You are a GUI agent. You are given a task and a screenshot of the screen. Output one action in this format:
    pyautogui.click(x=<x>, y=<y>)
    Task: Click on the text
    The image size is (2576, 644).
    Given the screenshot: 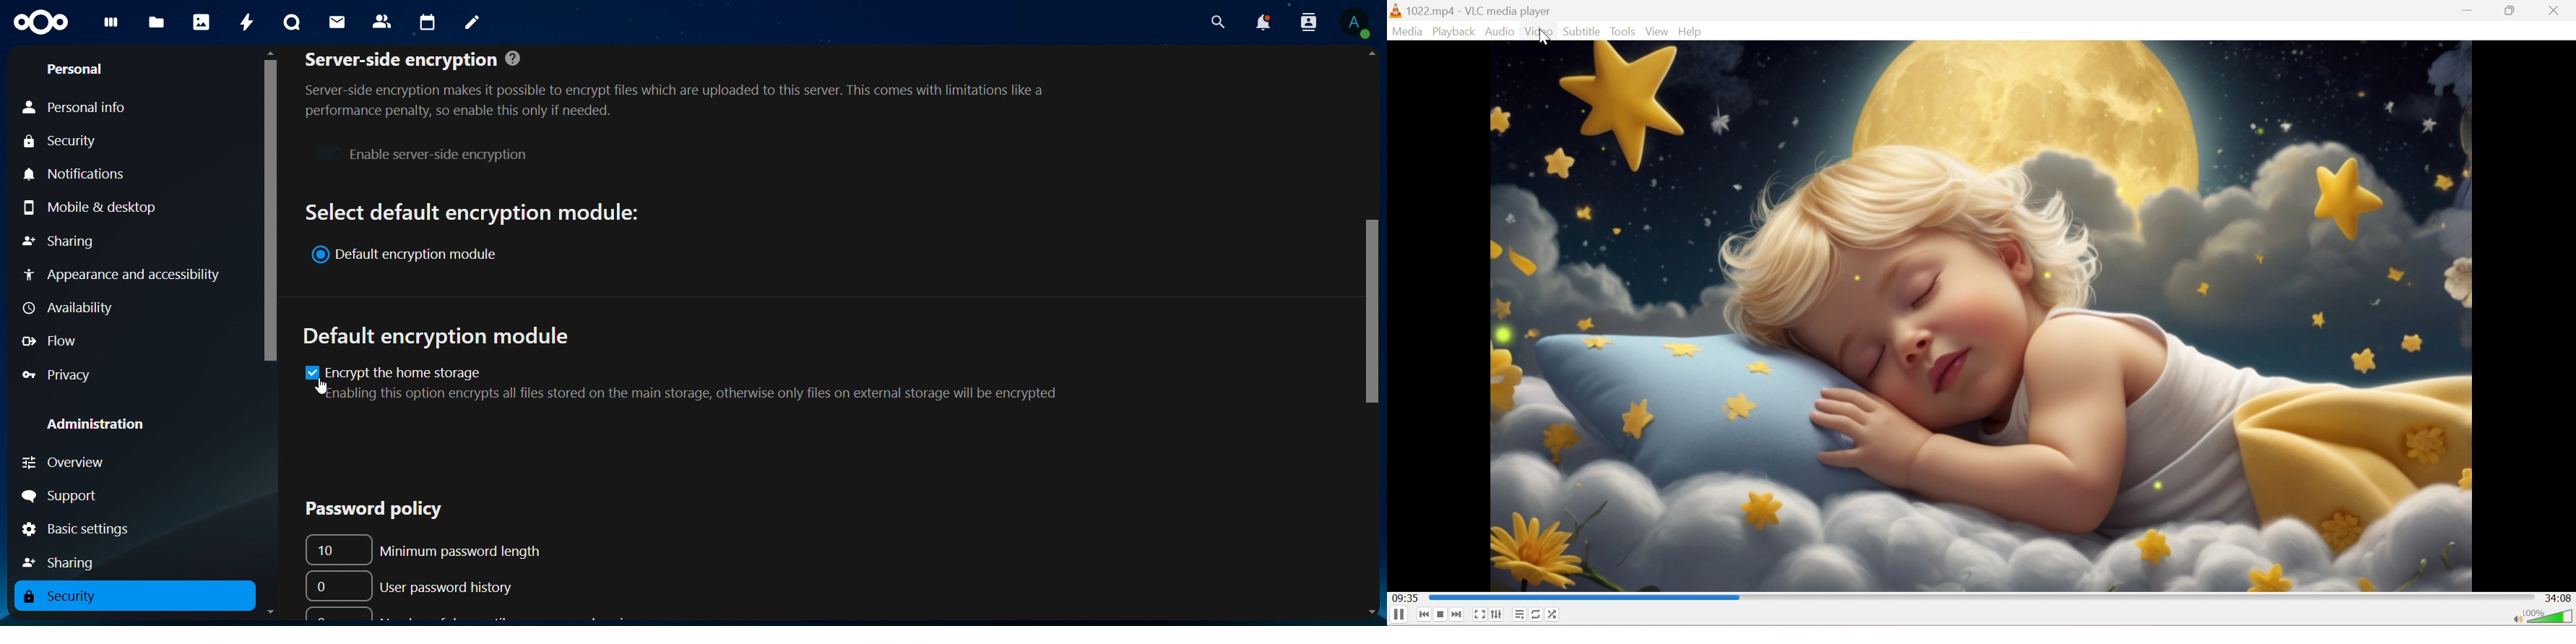 What is the action you would take?
    pyautogui.click(x=473, y=210)
    